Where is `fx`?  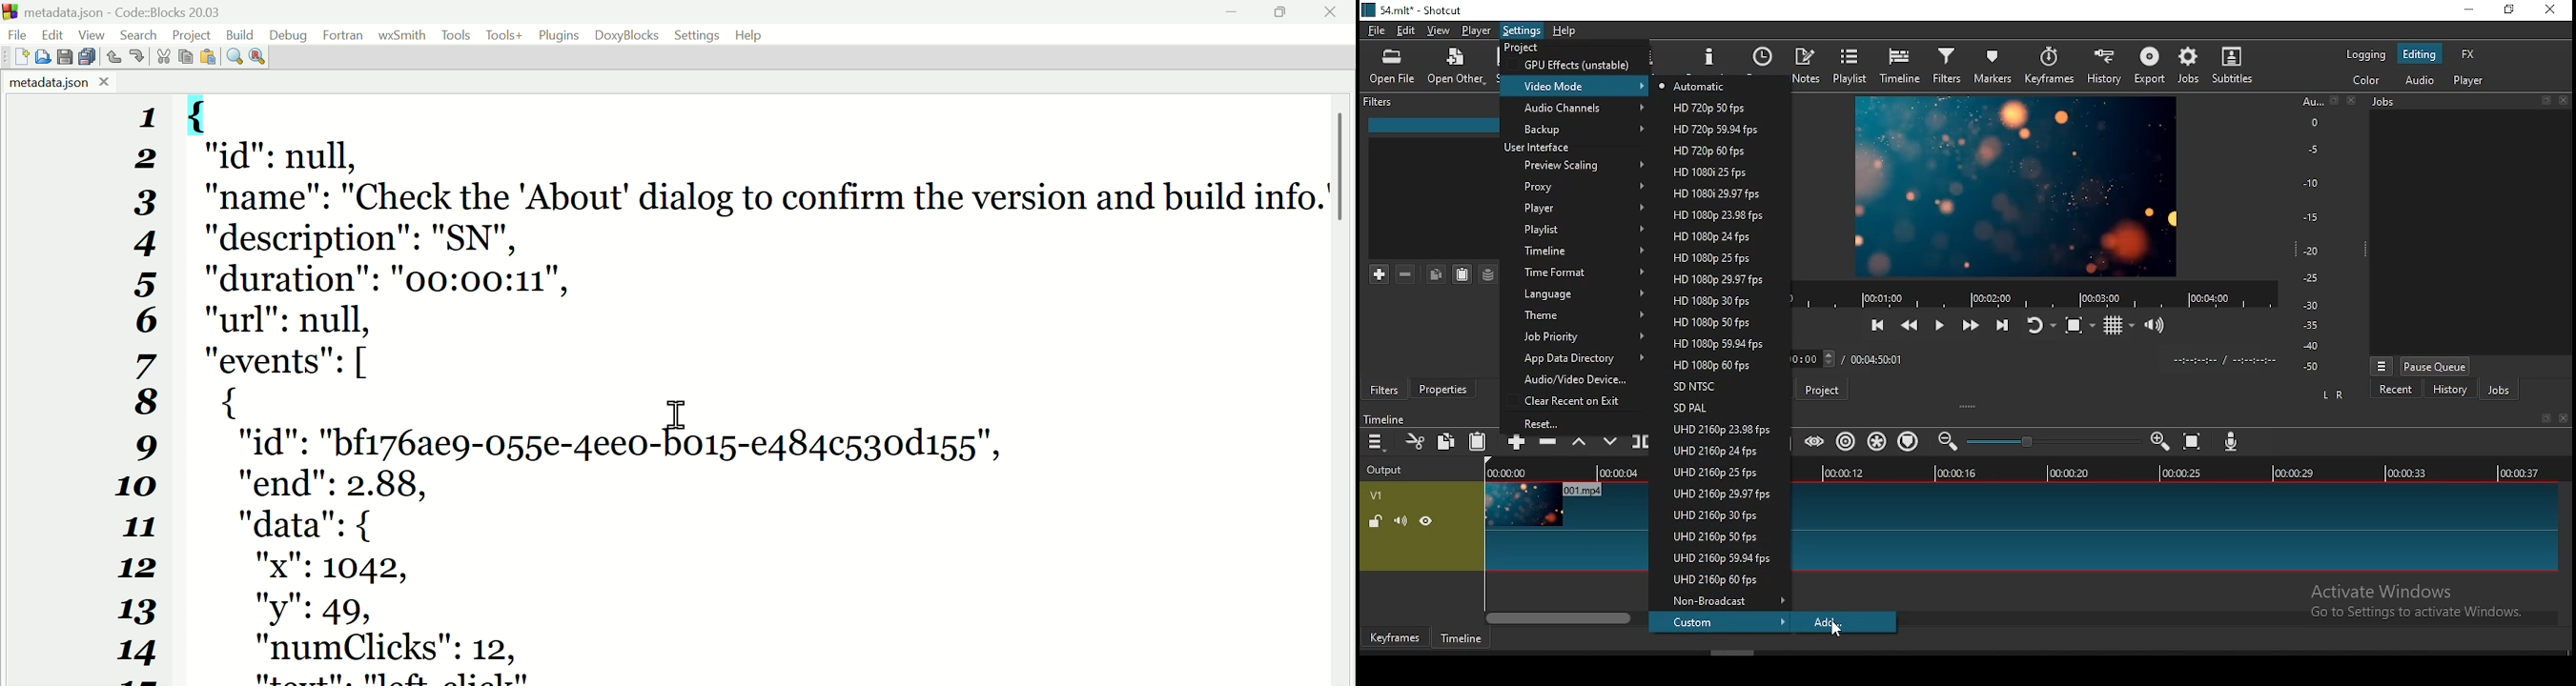
fx is located at coordinates (2470, 55).